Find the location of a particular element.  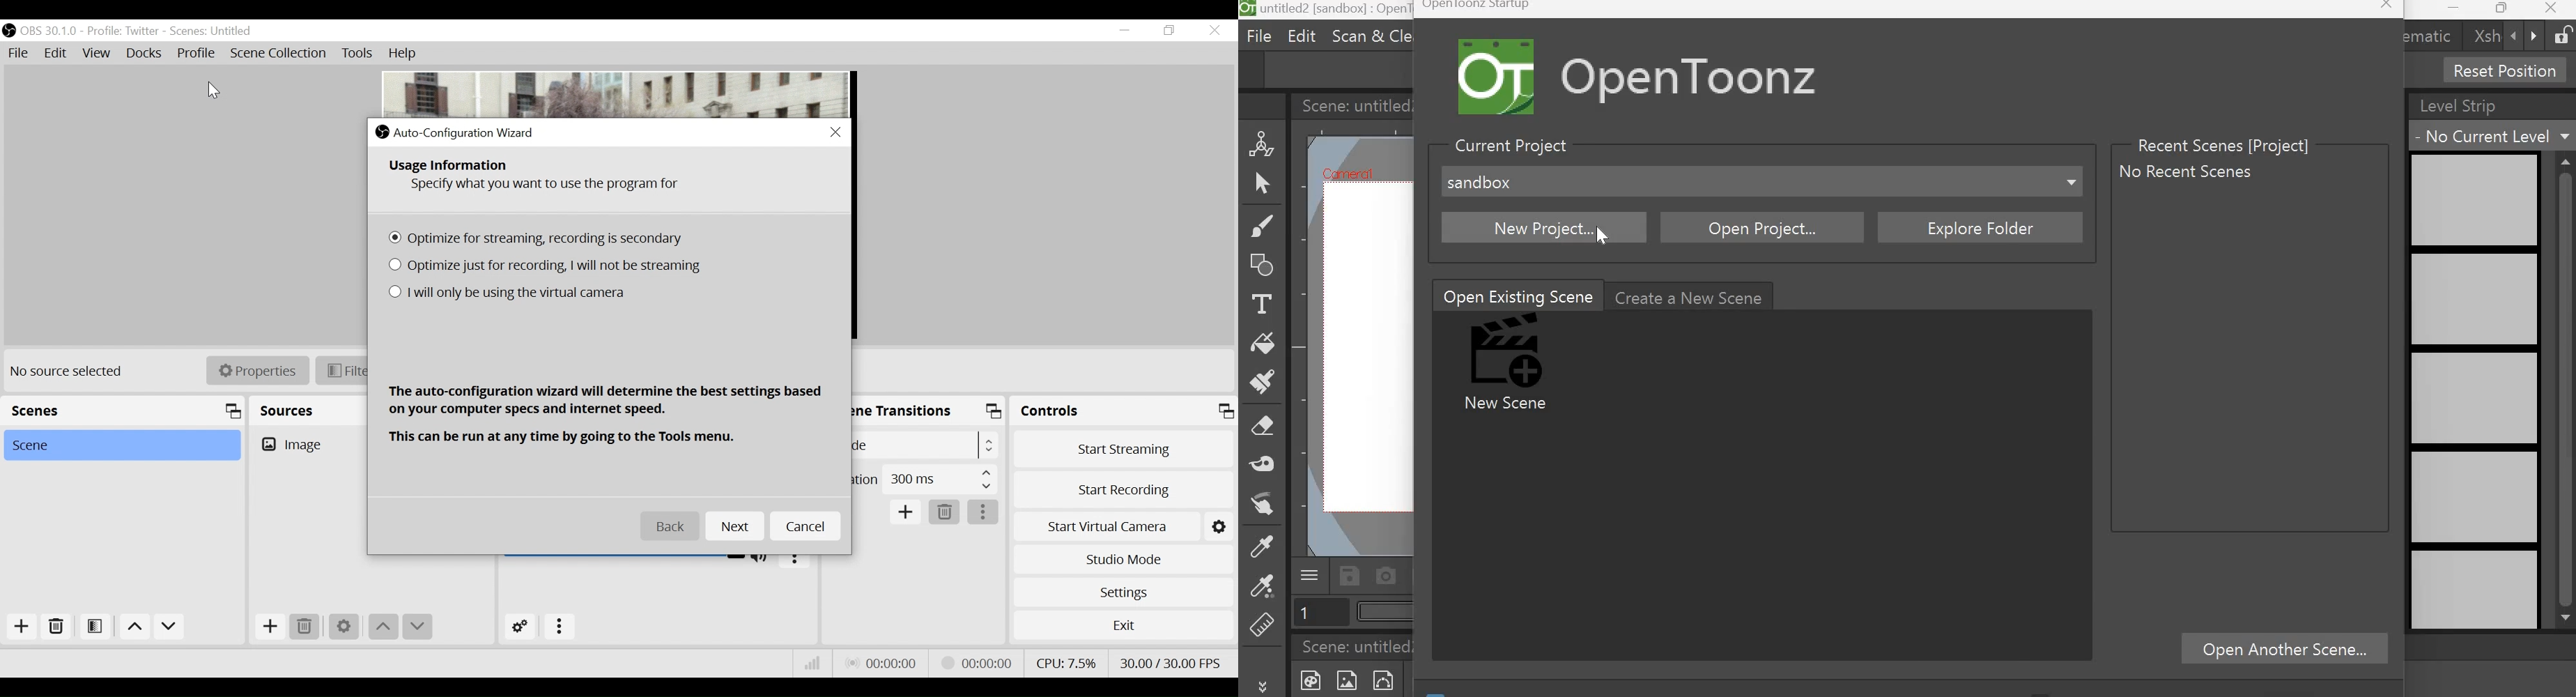

Mic/Aux is located at coordinates (624, 554).